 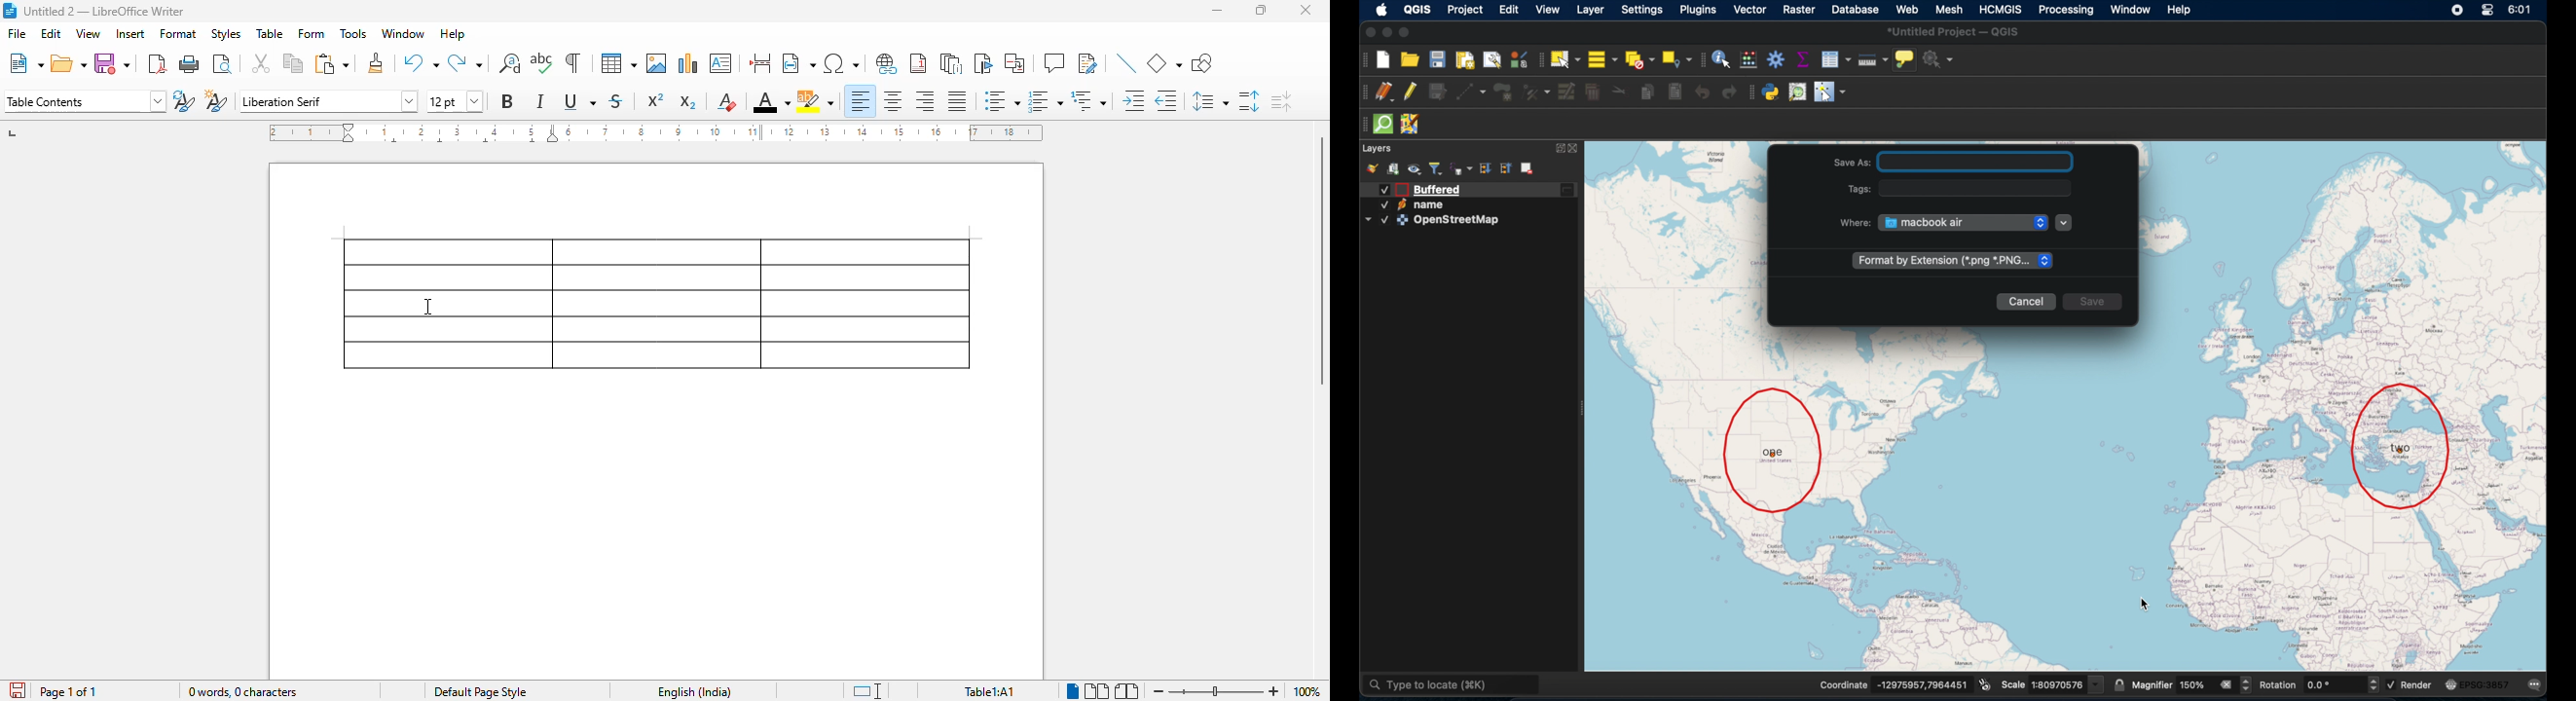 What do you see at coordinates (191, 64) in the screenshot?
I see `print` at bounding box center [191, 64].